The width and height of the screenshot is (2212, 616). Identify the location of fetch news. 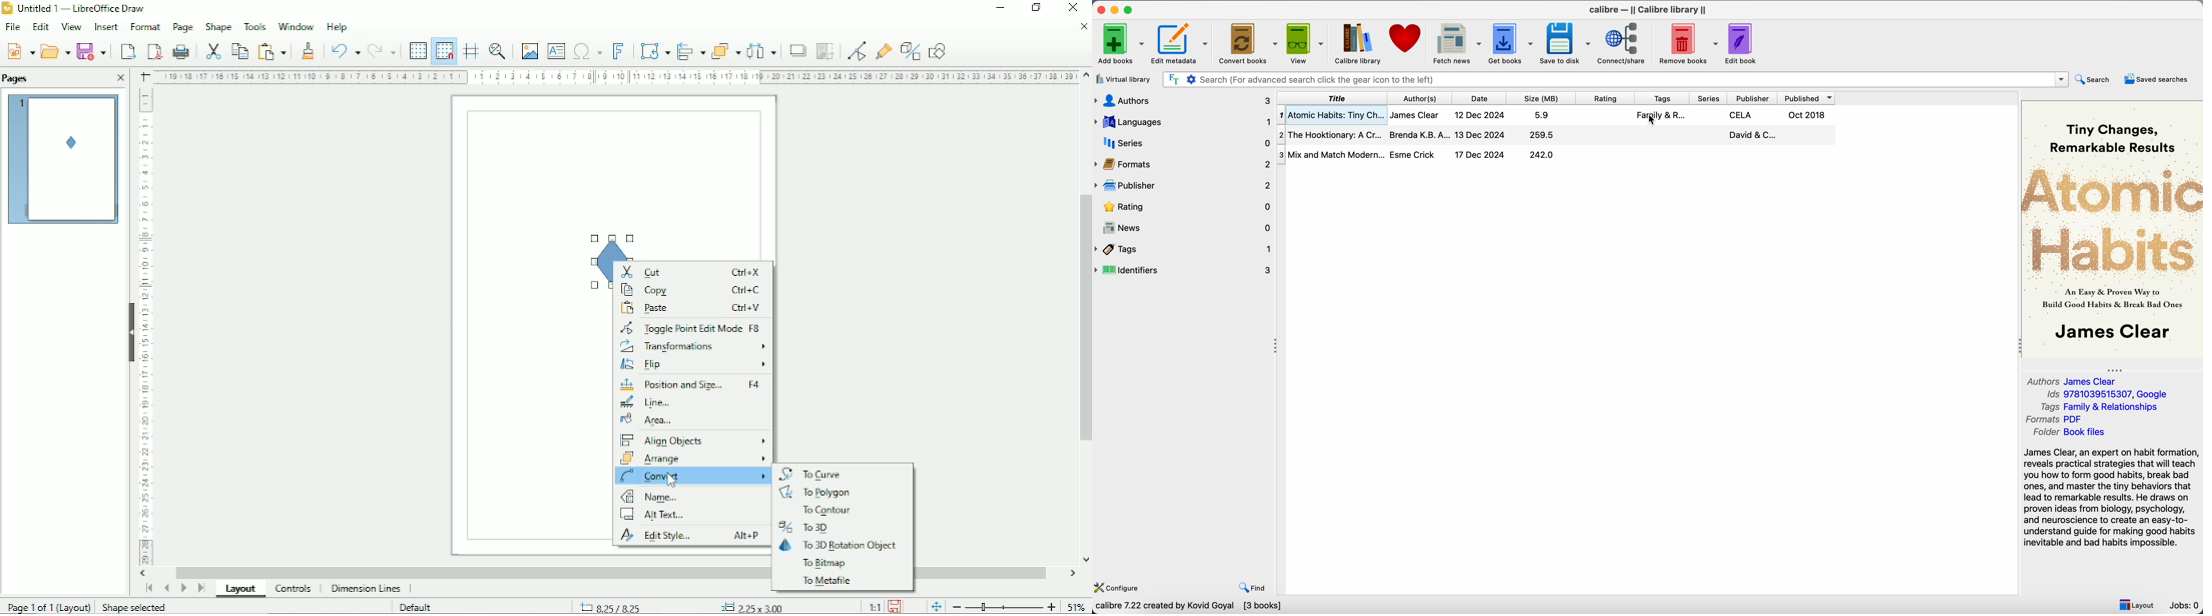
(1455, 42).